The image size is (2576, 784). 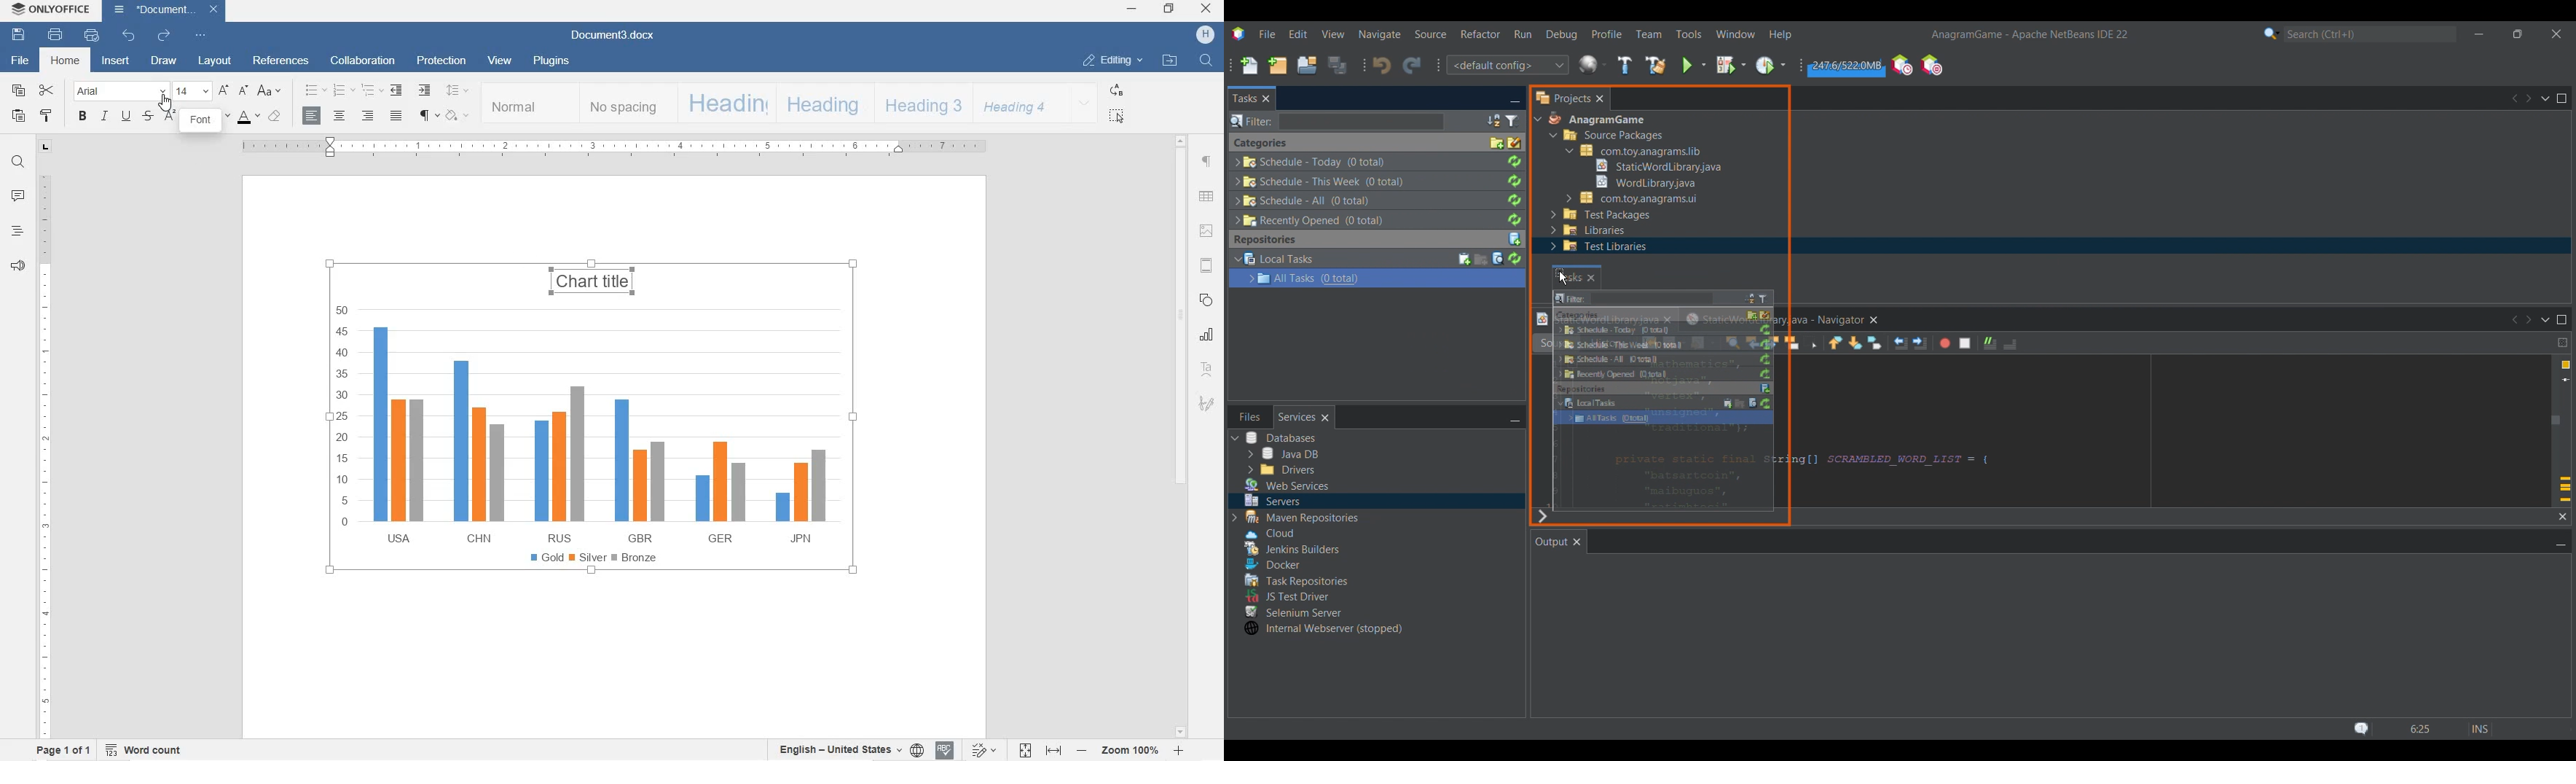 What do you see at coordinates (1261, 143) in the screenshot?
I see `Section title` at bounding box center [1261, 143].